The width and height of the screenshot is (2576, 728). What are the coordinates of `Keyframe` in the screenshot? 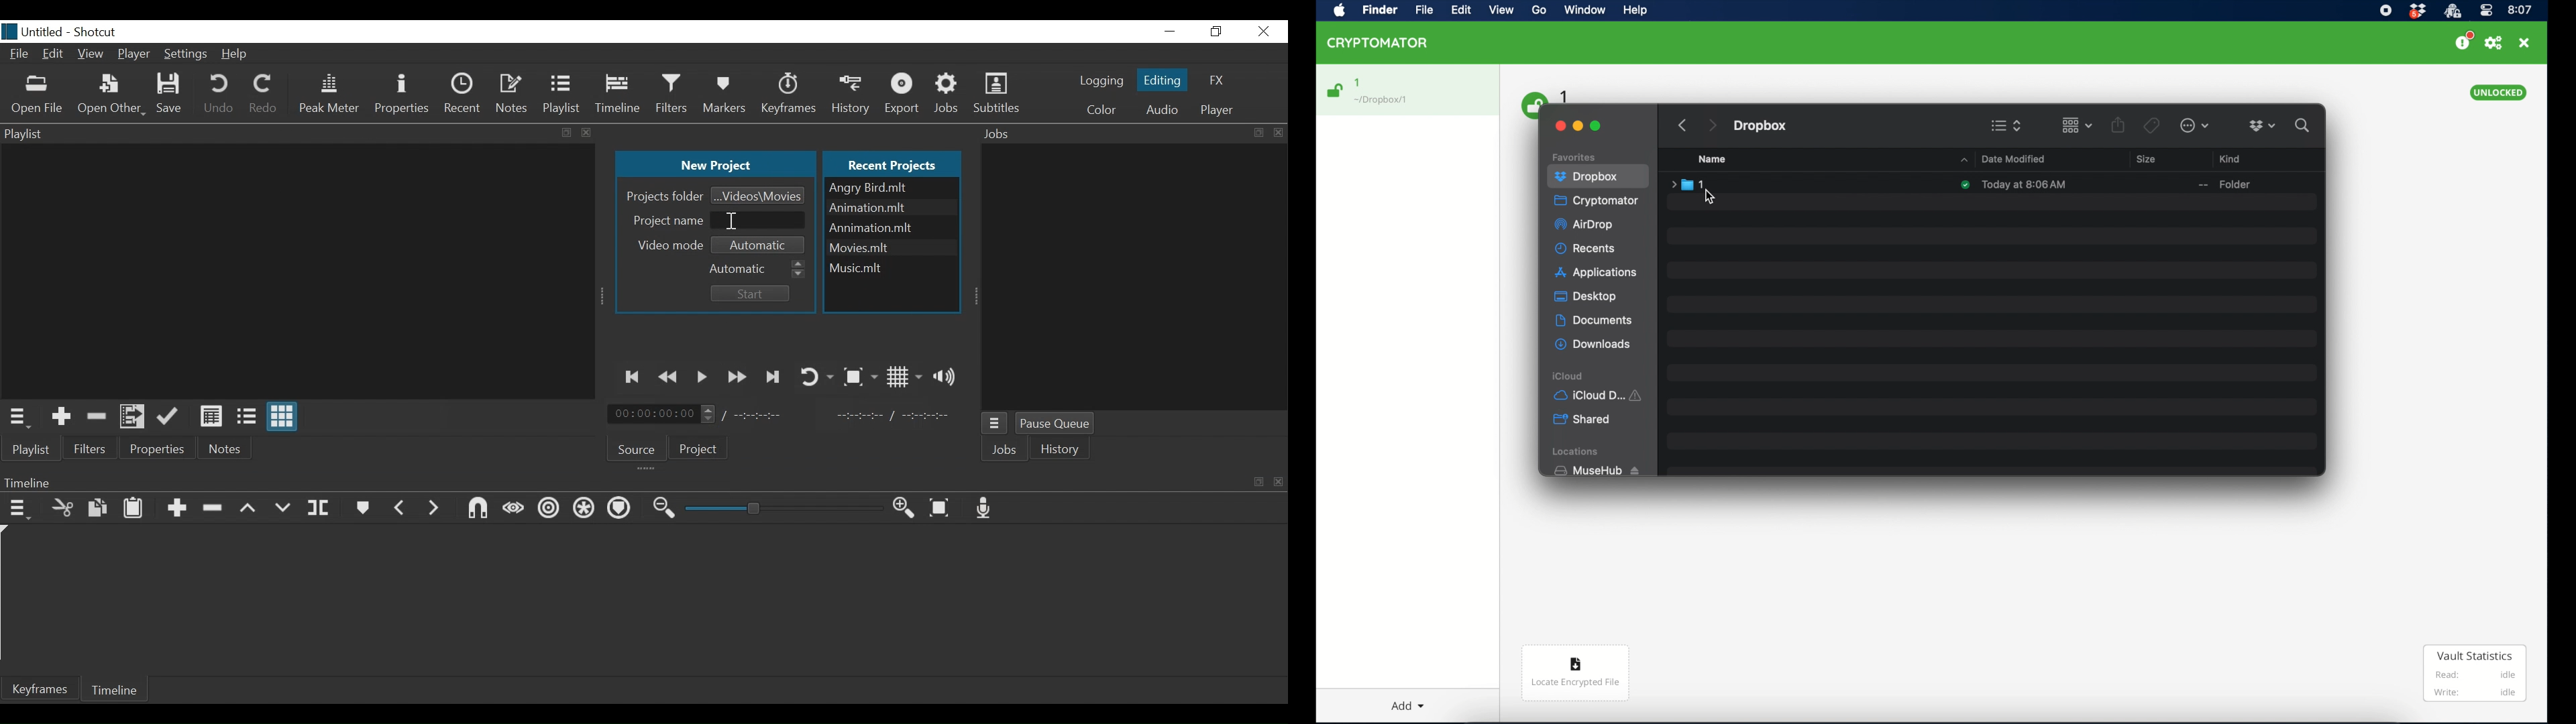 It's located at (41, 688).